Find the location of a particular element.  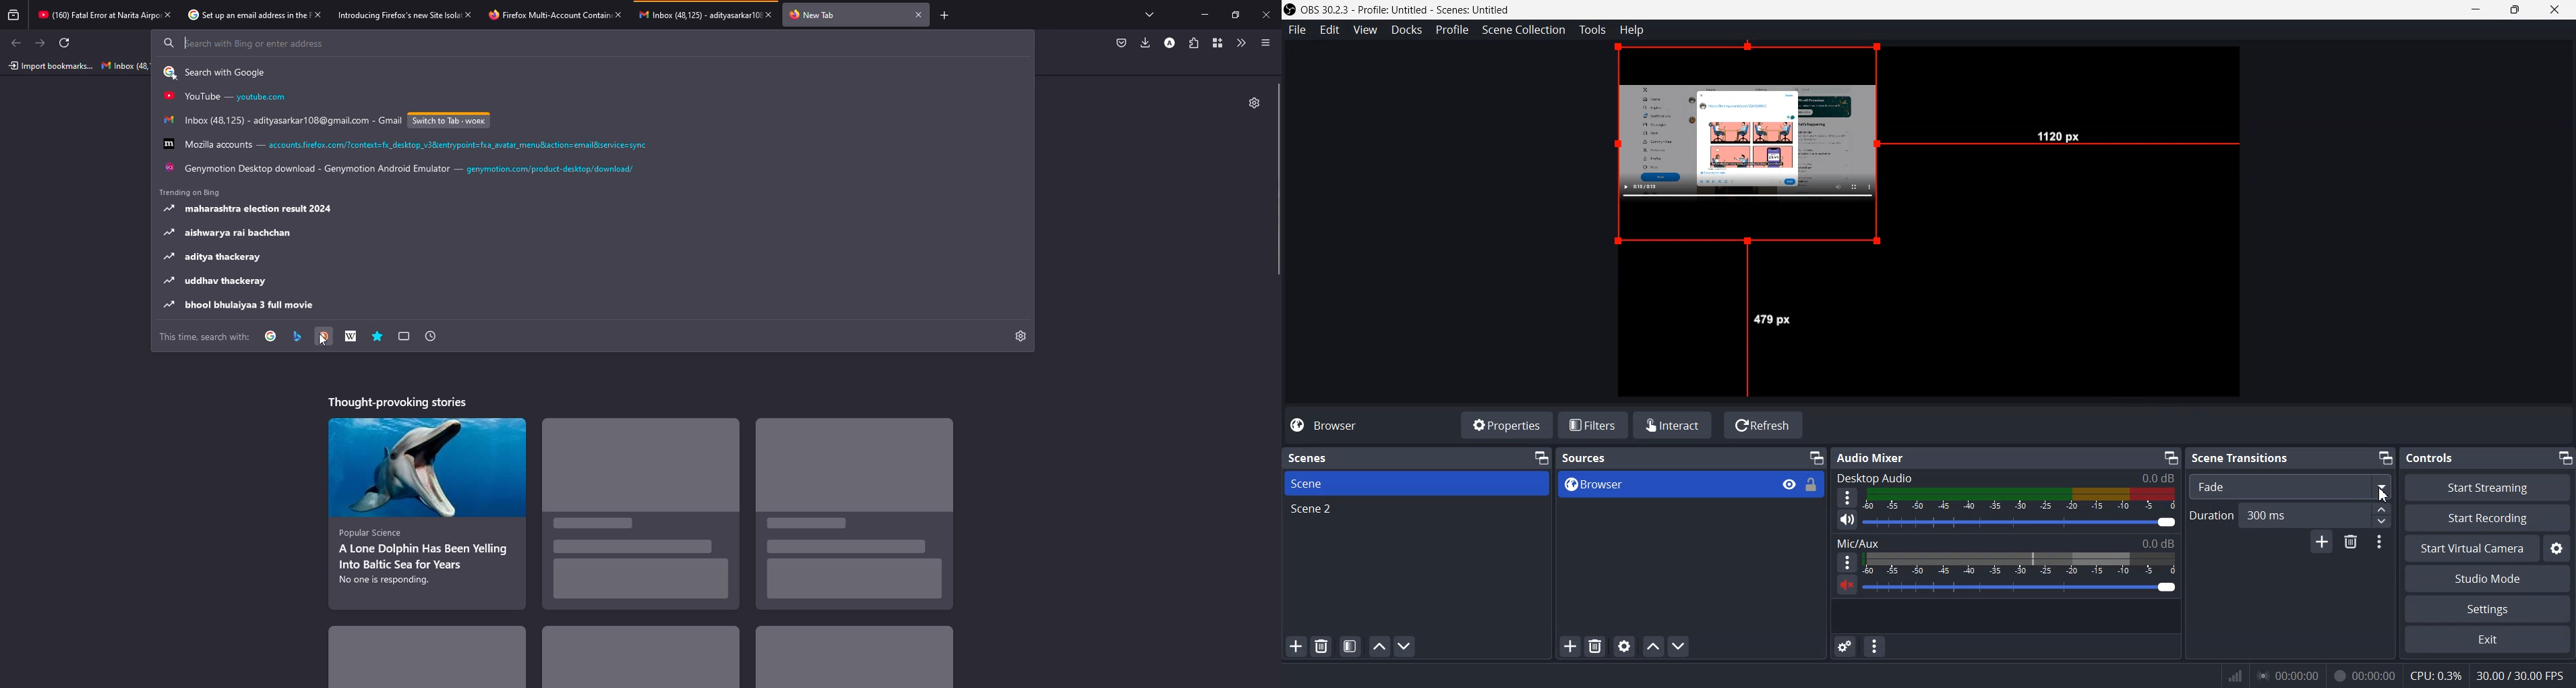

close is located at coordinates (620, 14).